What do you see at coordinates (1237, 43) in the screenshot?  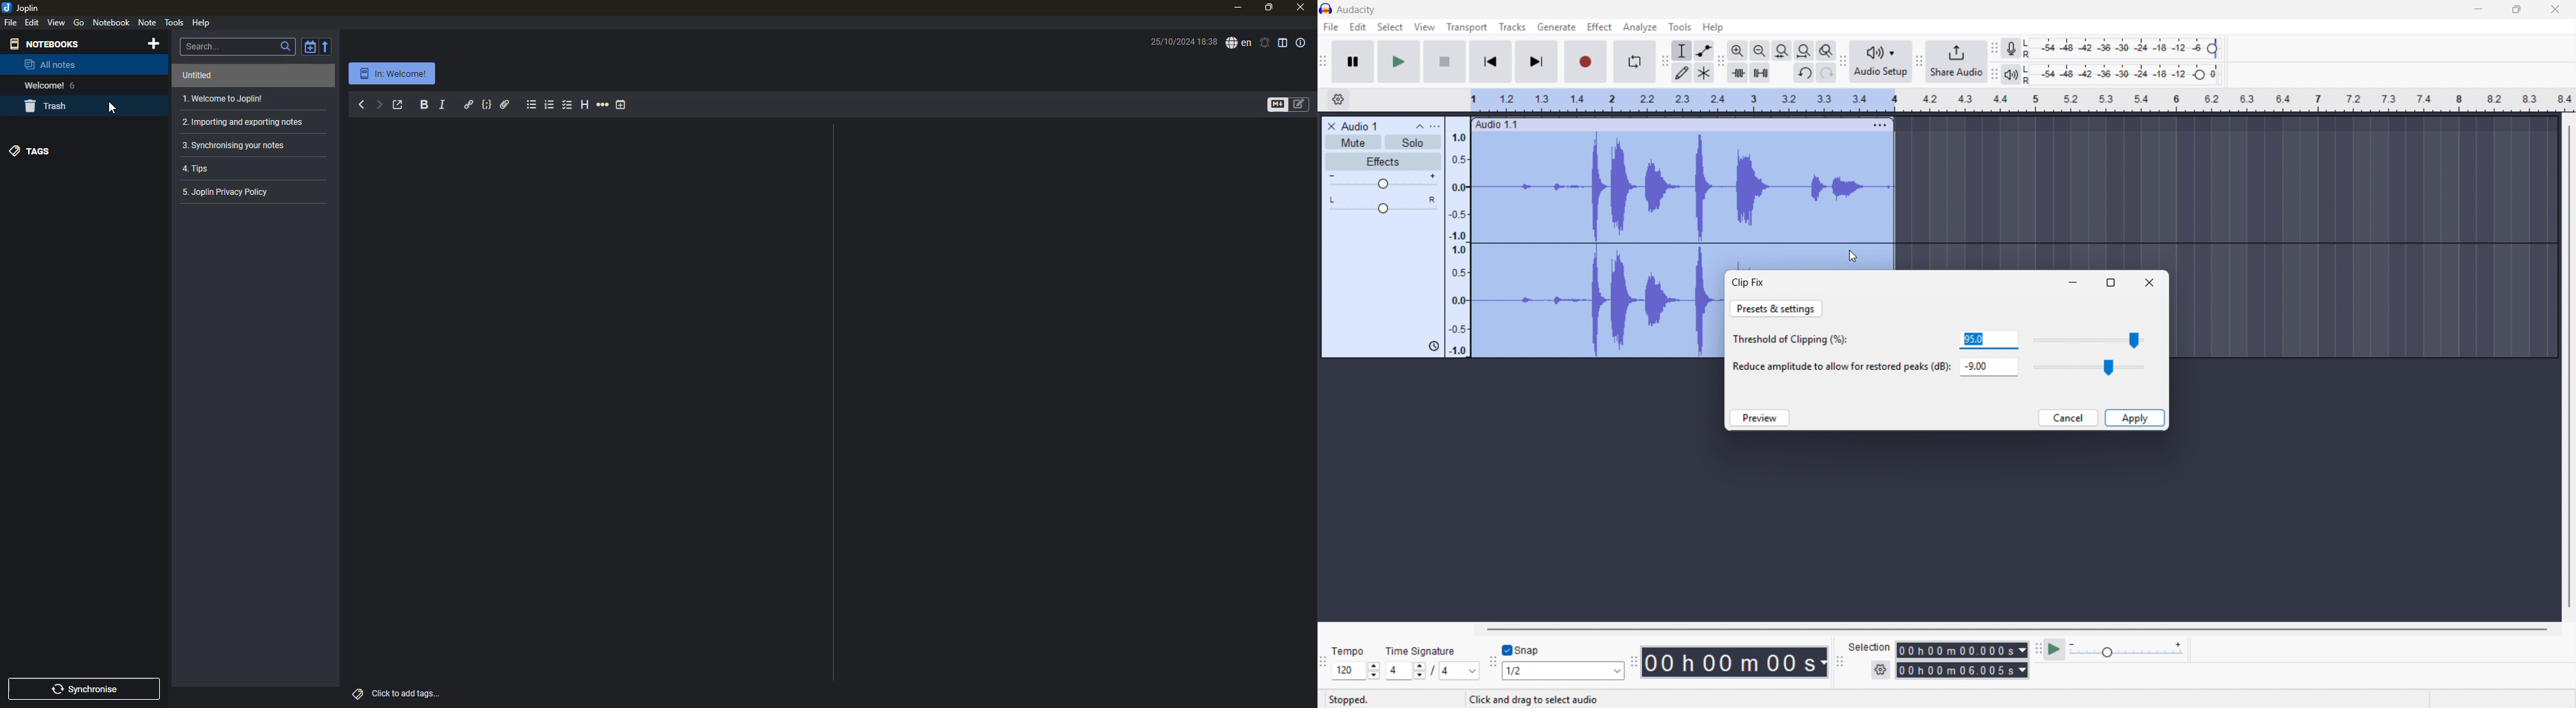 I see `spell checker` at bounding box center [1237, 43].